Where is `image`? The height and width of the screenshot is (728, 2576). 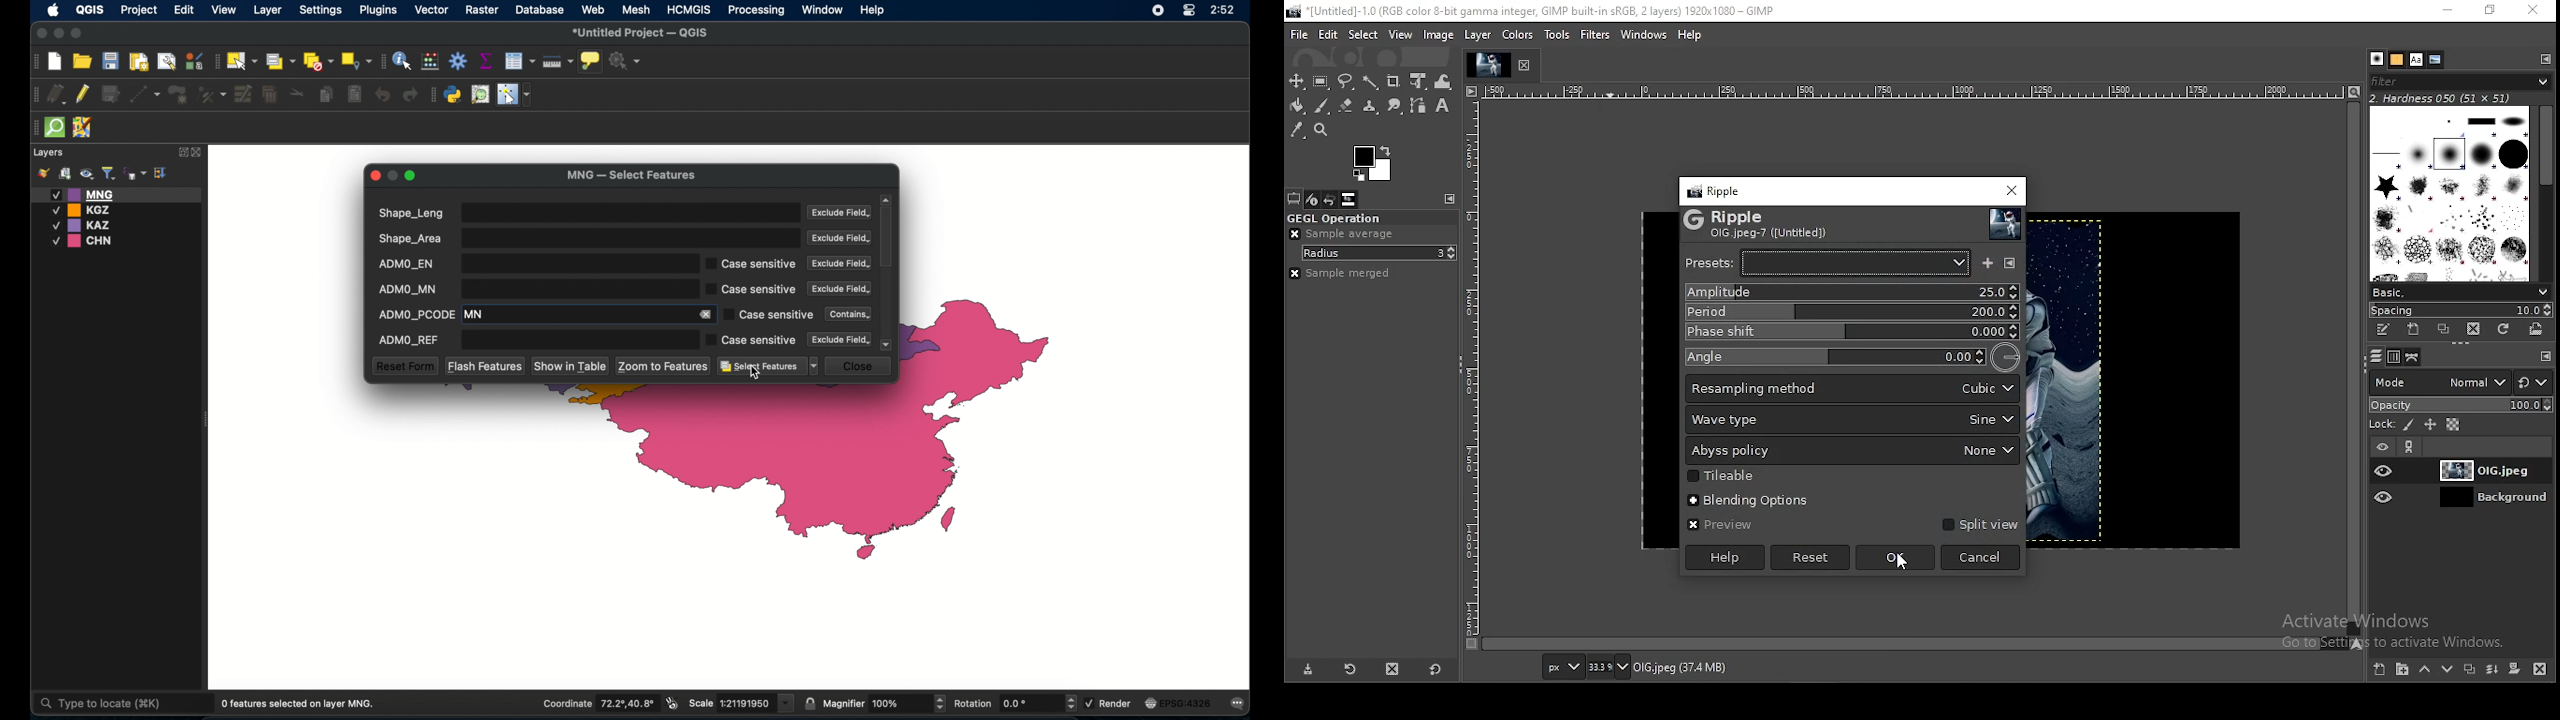
image is located at coordinates (2134, 382).